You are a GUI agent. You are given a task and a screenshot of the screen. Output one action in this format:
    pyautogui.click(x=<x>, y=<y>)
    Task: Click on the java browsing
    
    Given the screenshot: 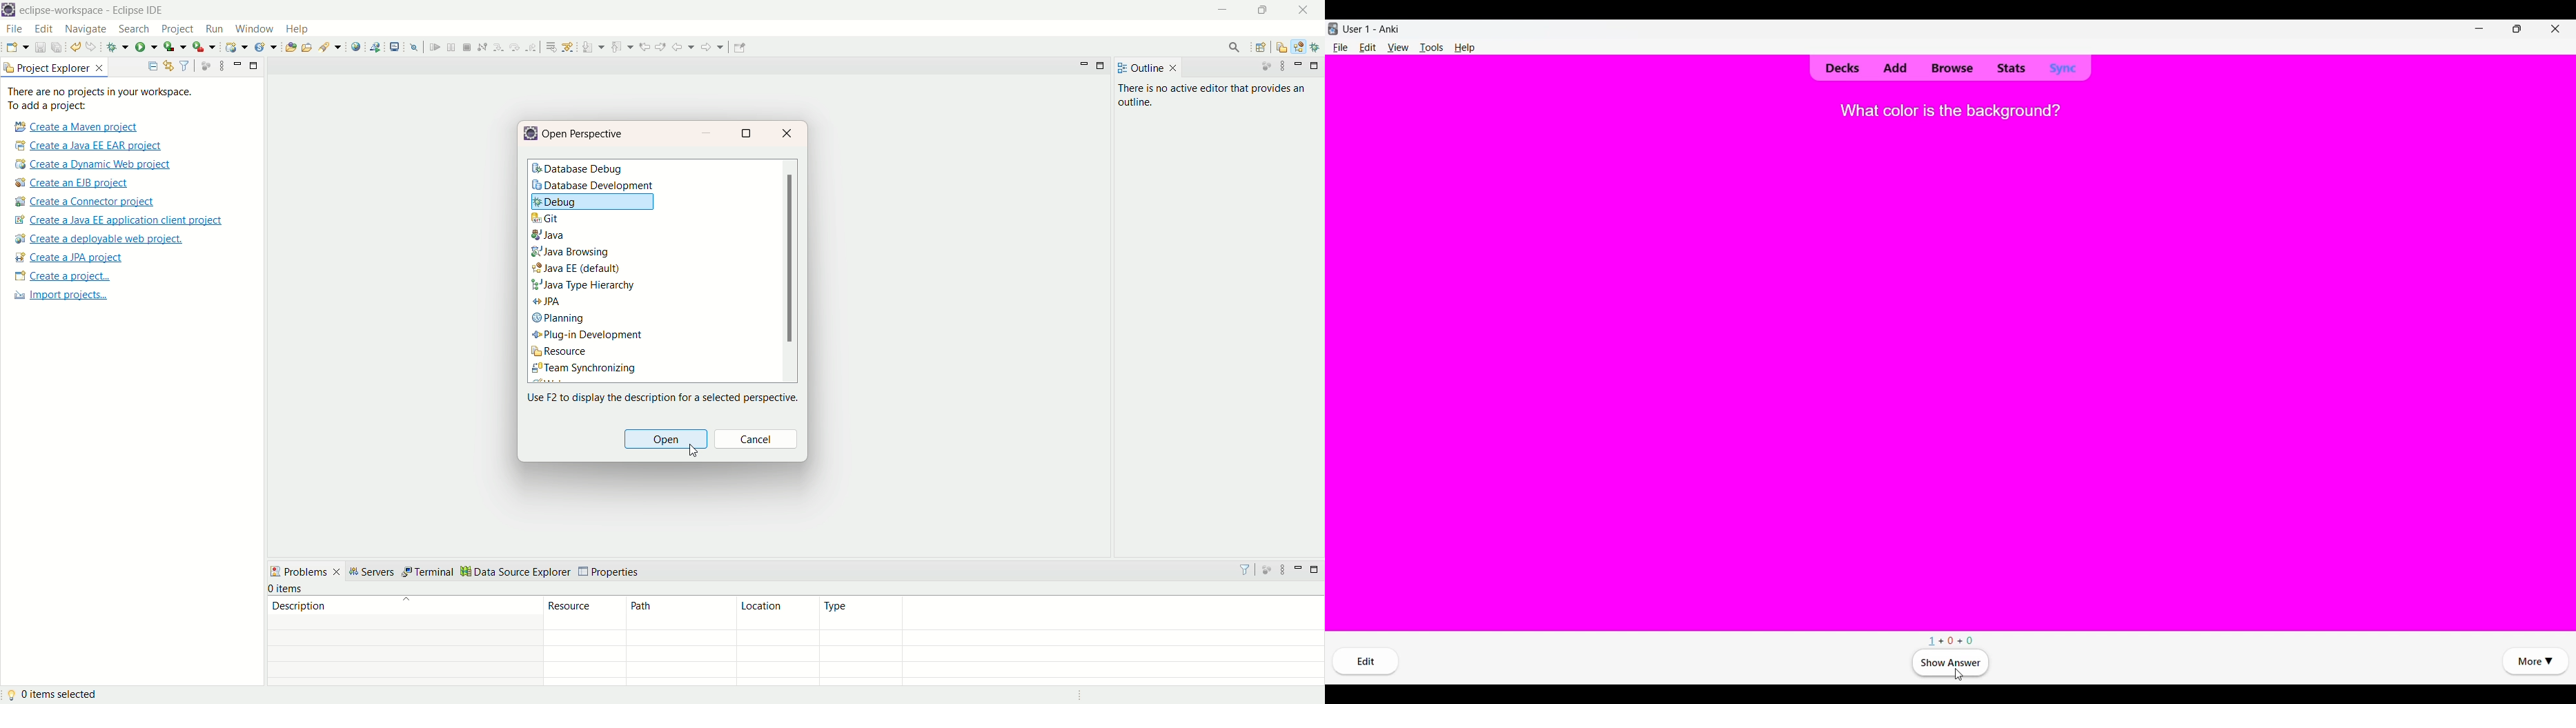 What is the action you would take?
    pyautogui.click(x=571, y=251)
    